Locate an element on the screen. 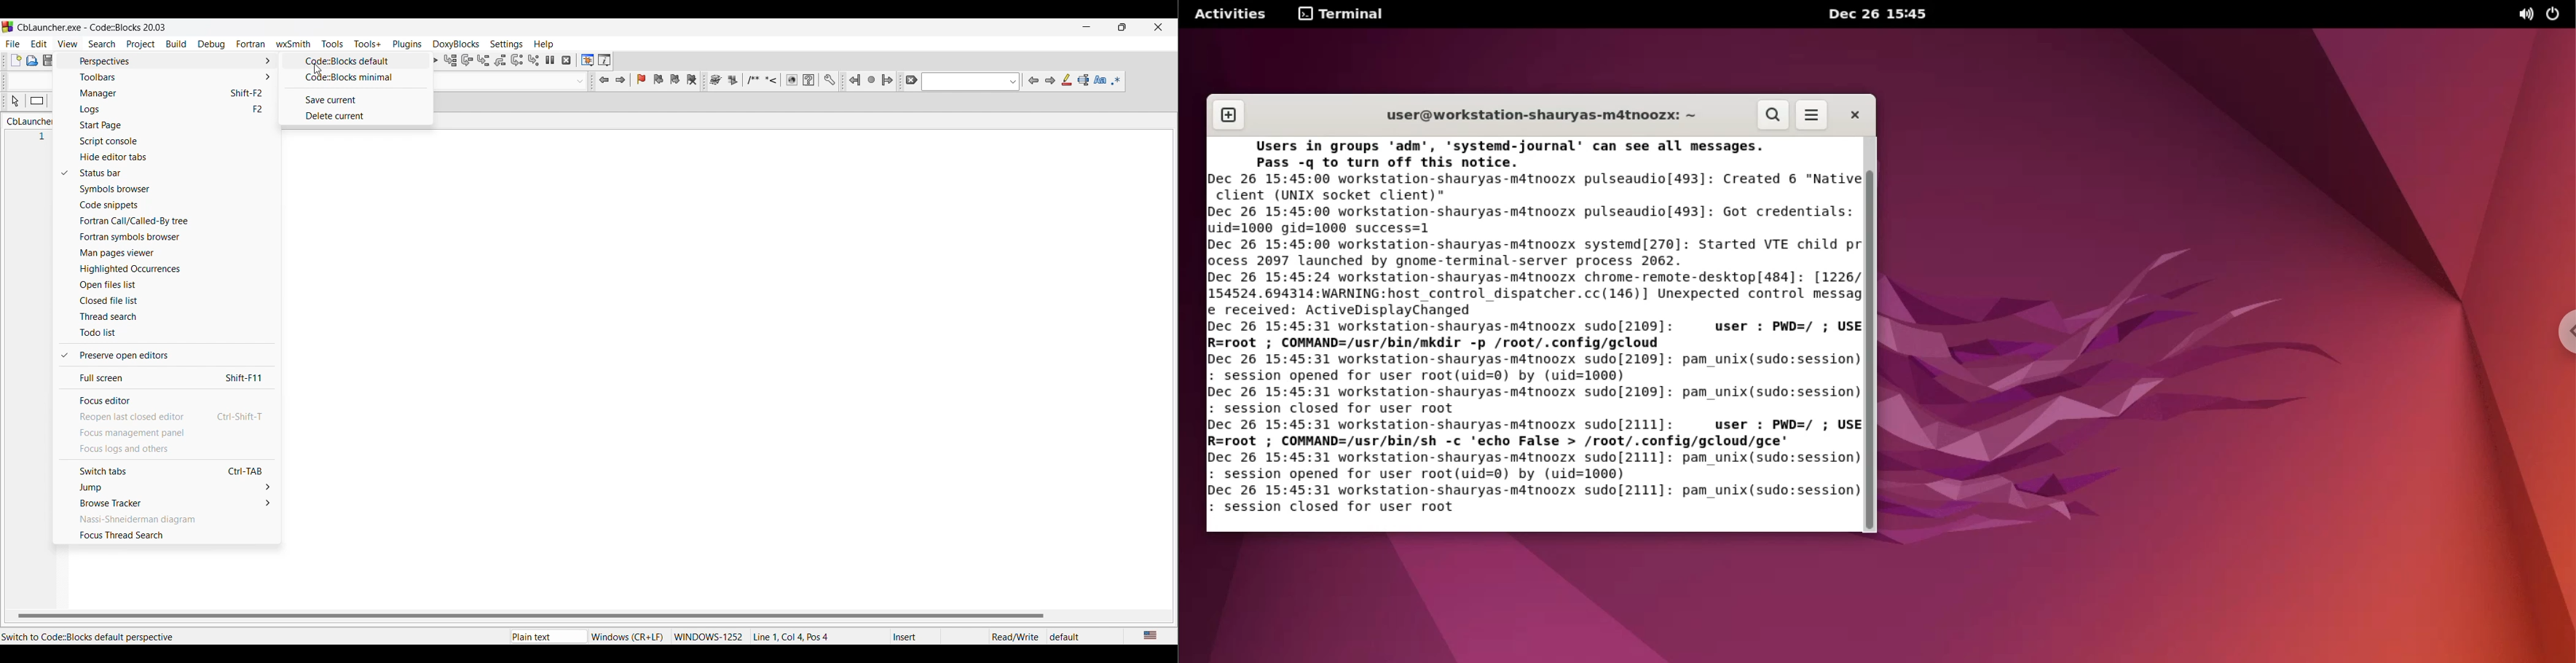  search  is located at coordinates (1770, 116).